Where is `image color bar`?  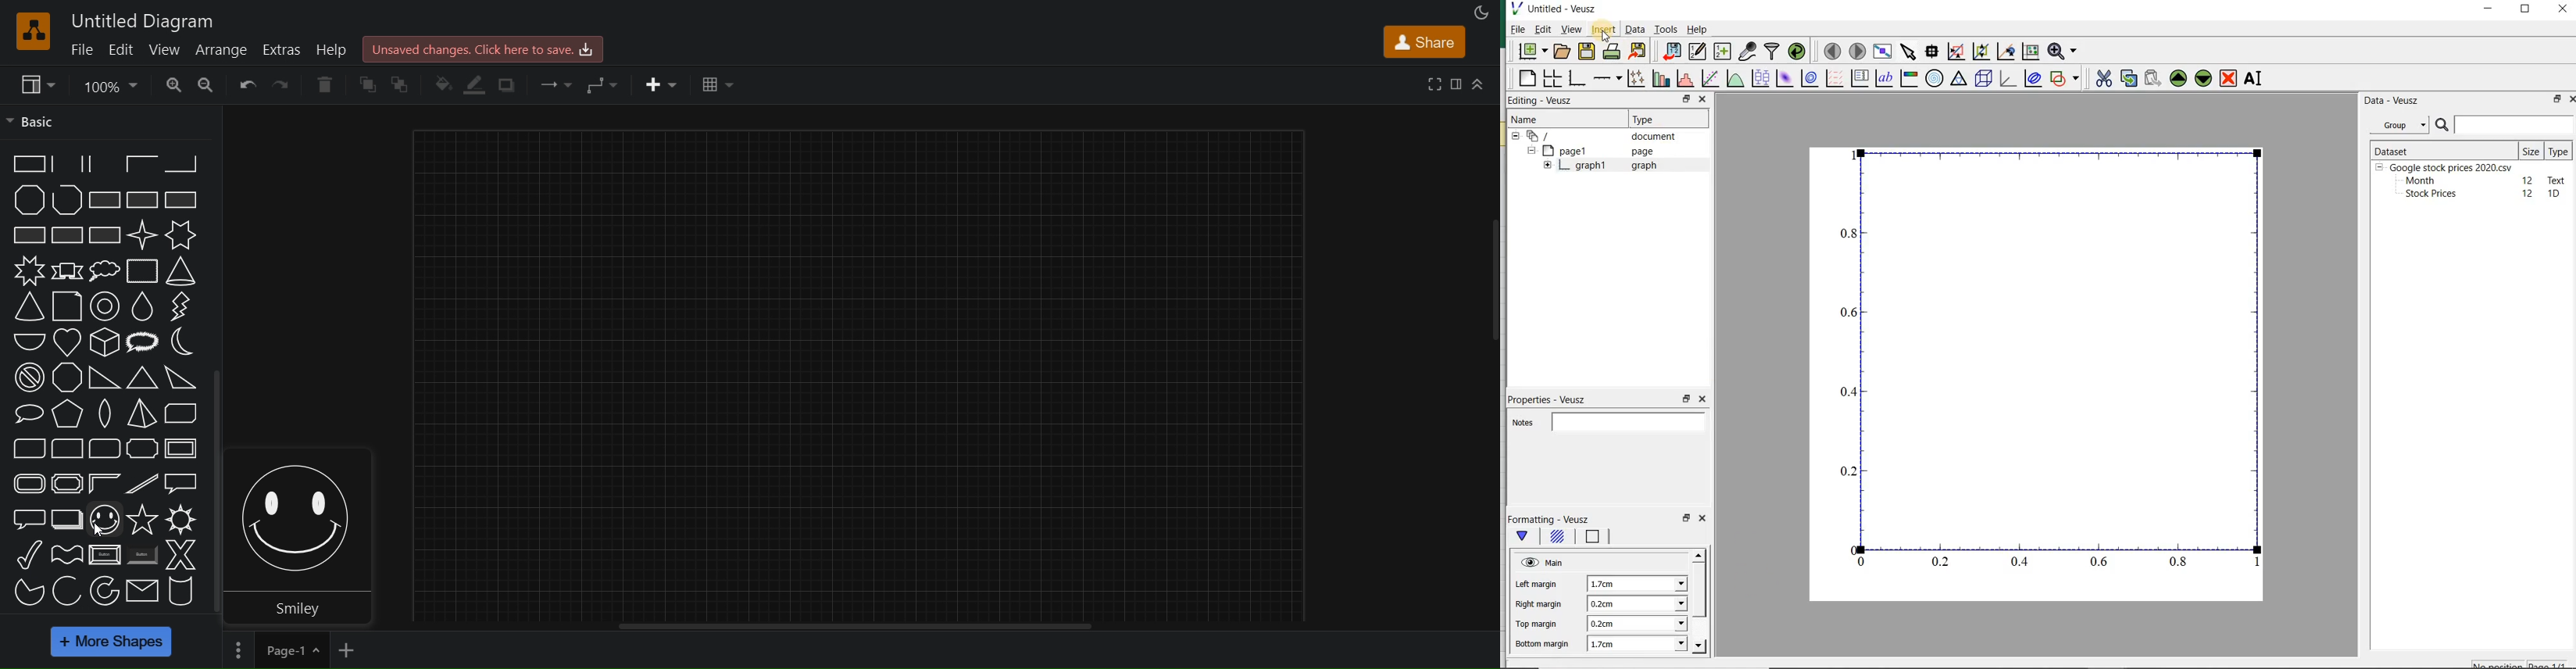
image color bar is located at coordinates (1908, 78).